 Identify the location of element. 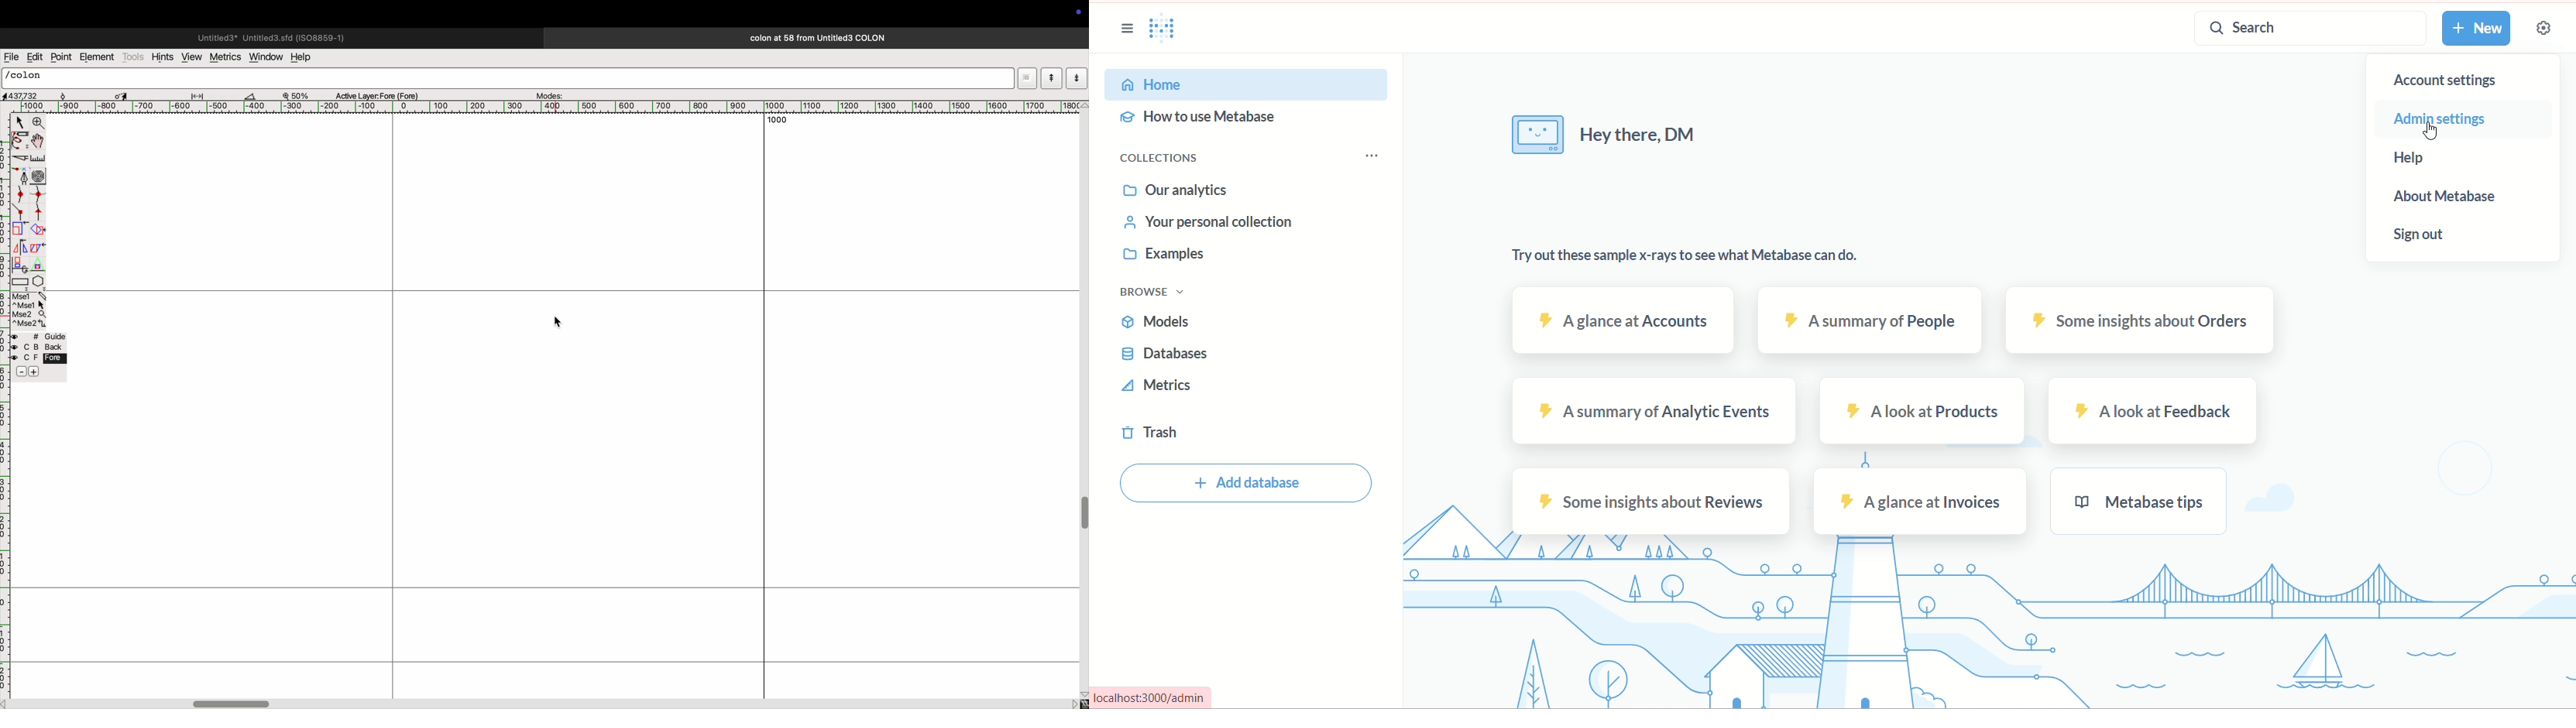
(97, 58).